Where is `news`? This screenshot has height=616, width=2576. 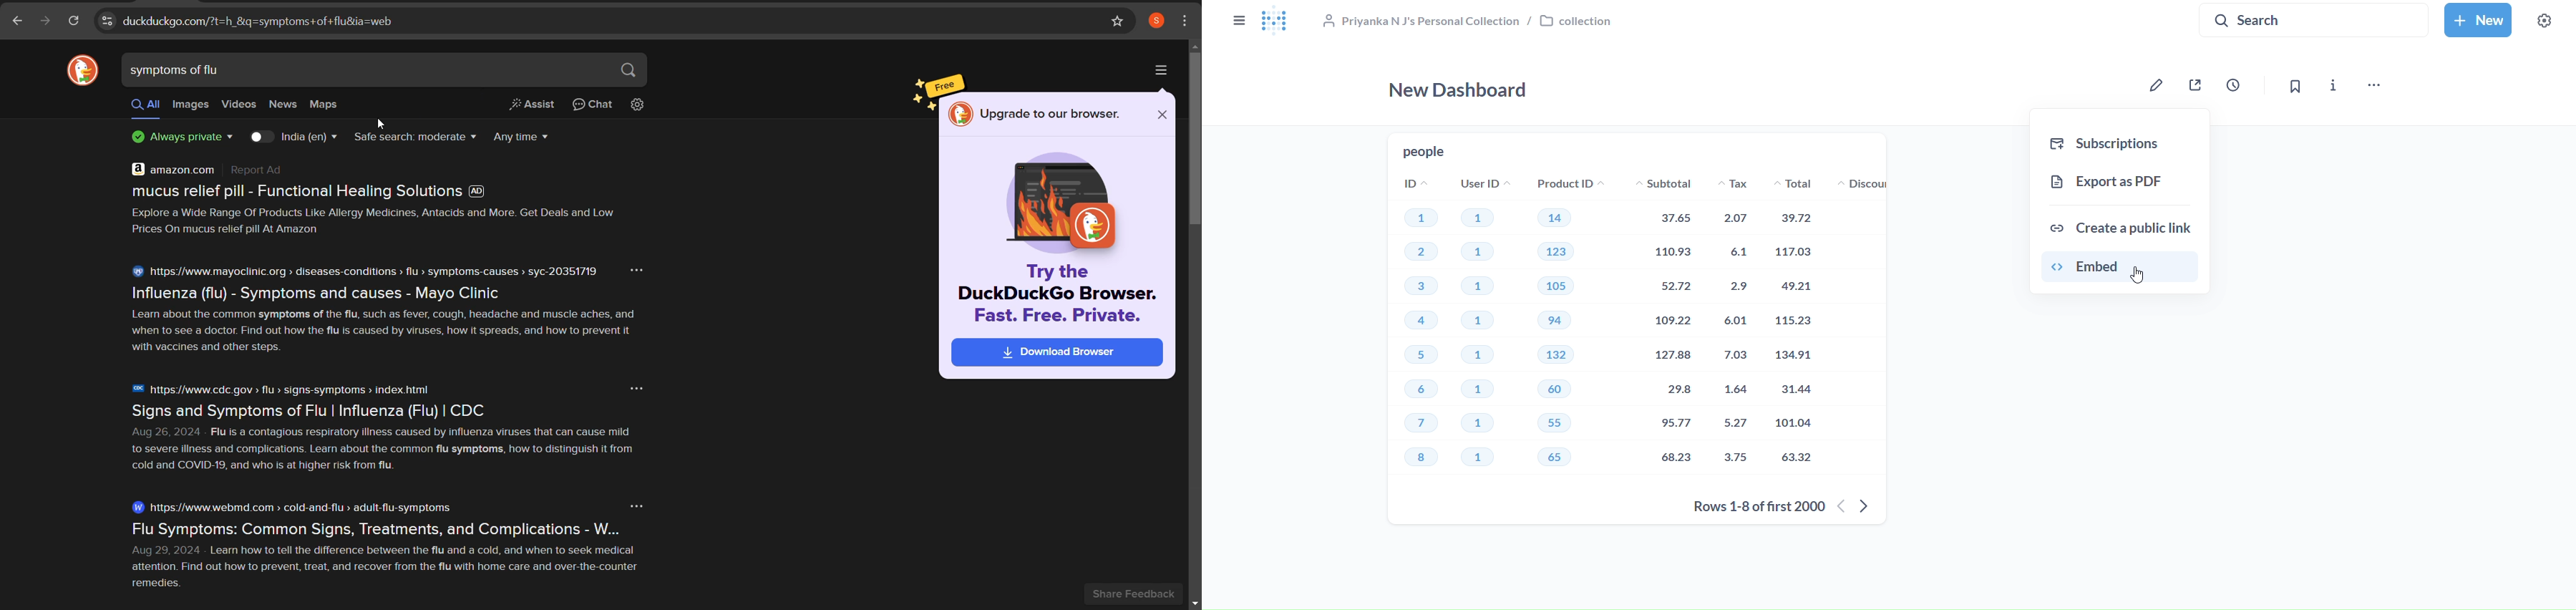
news is located at coordinates (285, 106).